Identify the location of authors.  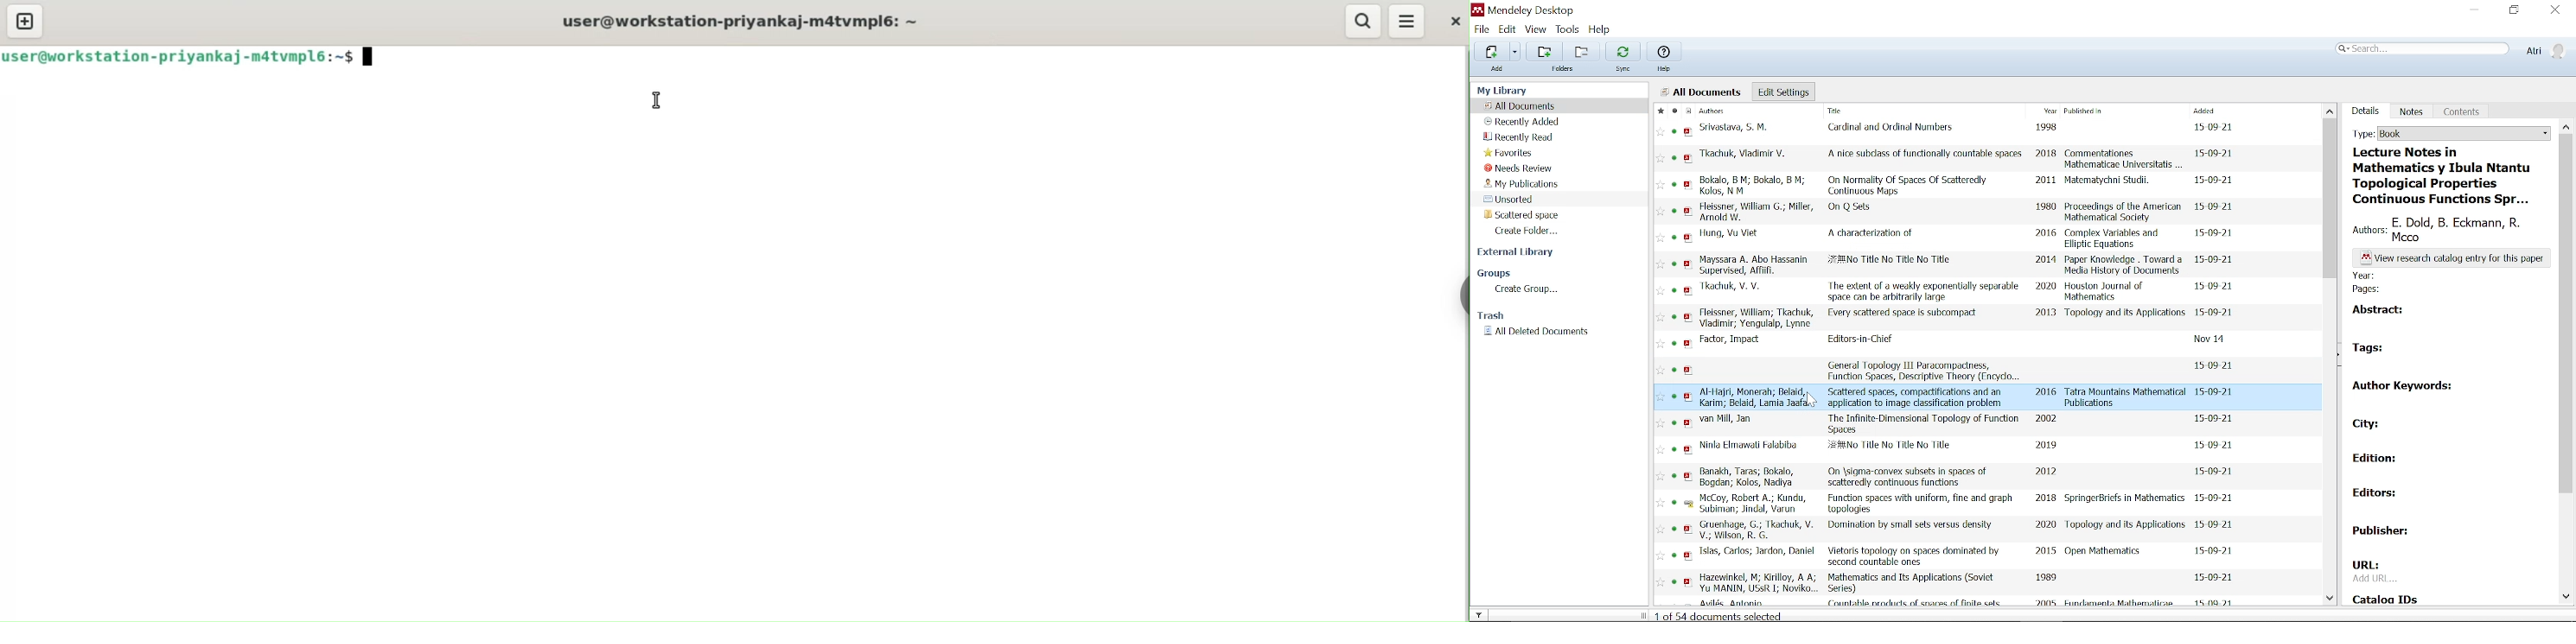
(1754, 210).